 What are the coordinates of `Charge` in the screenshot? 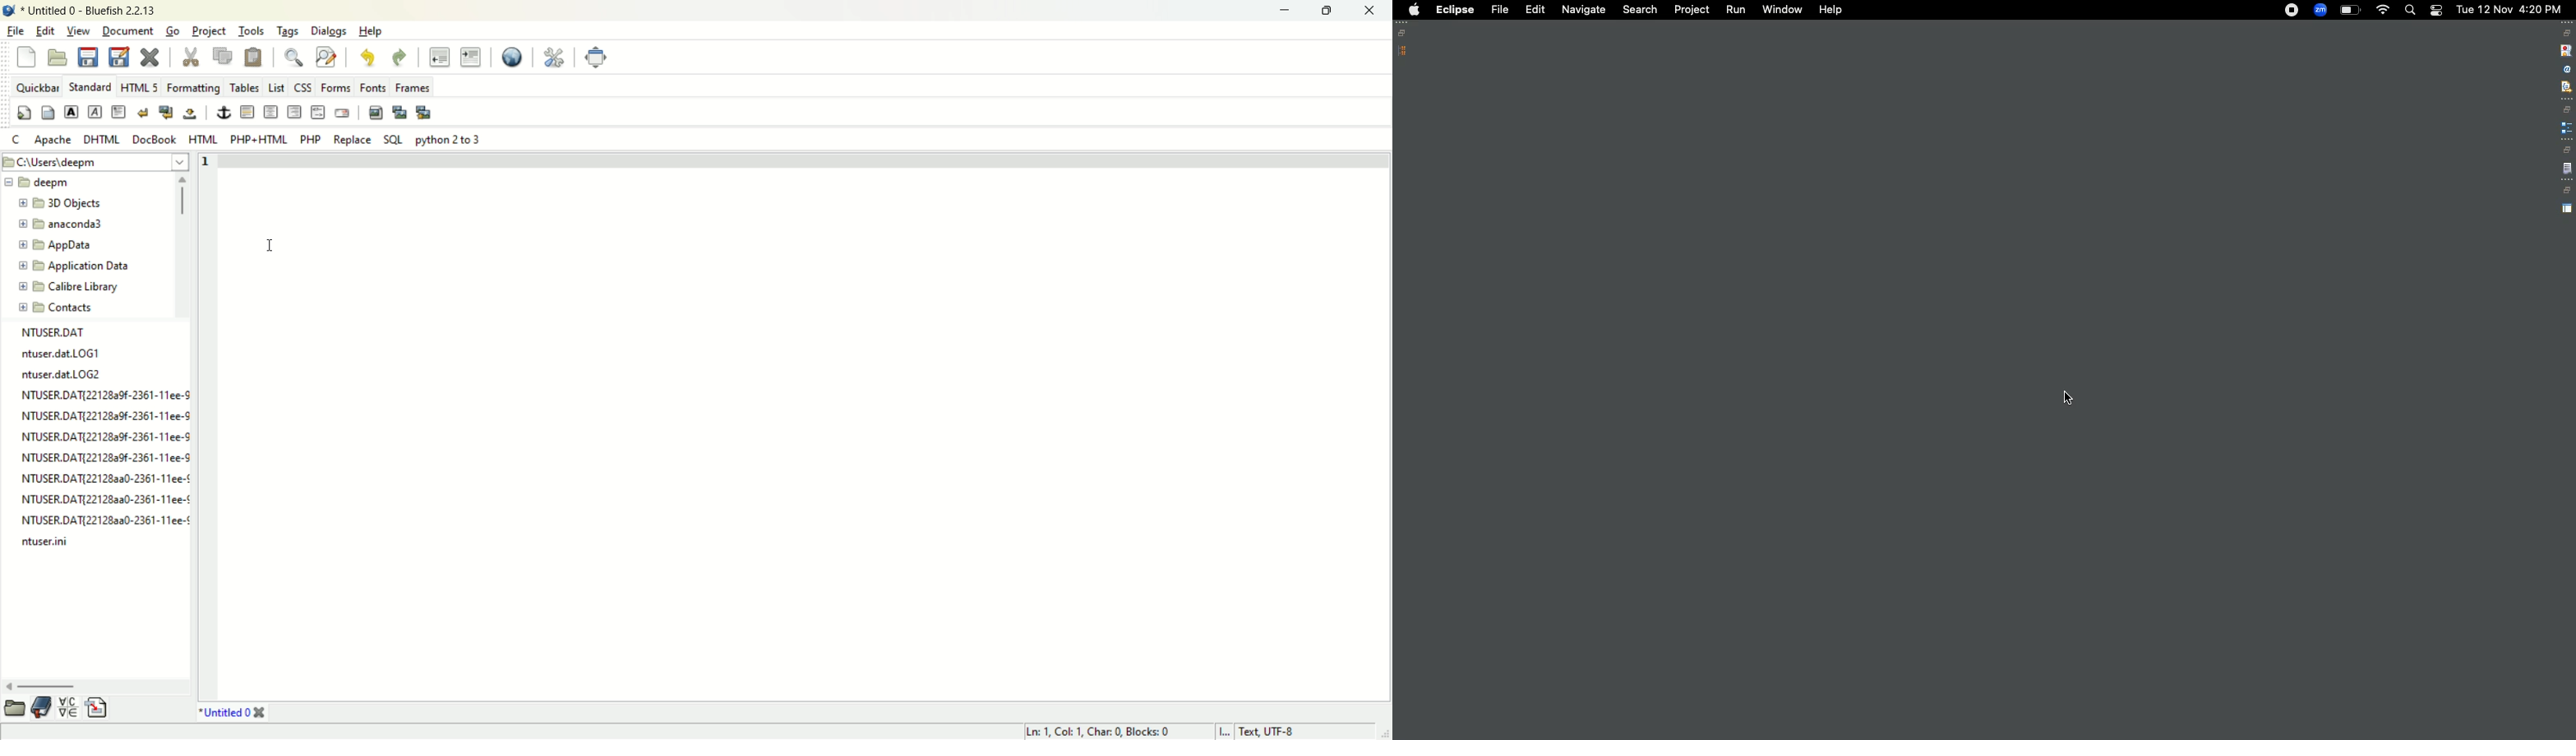 It's located at (2350, 11).